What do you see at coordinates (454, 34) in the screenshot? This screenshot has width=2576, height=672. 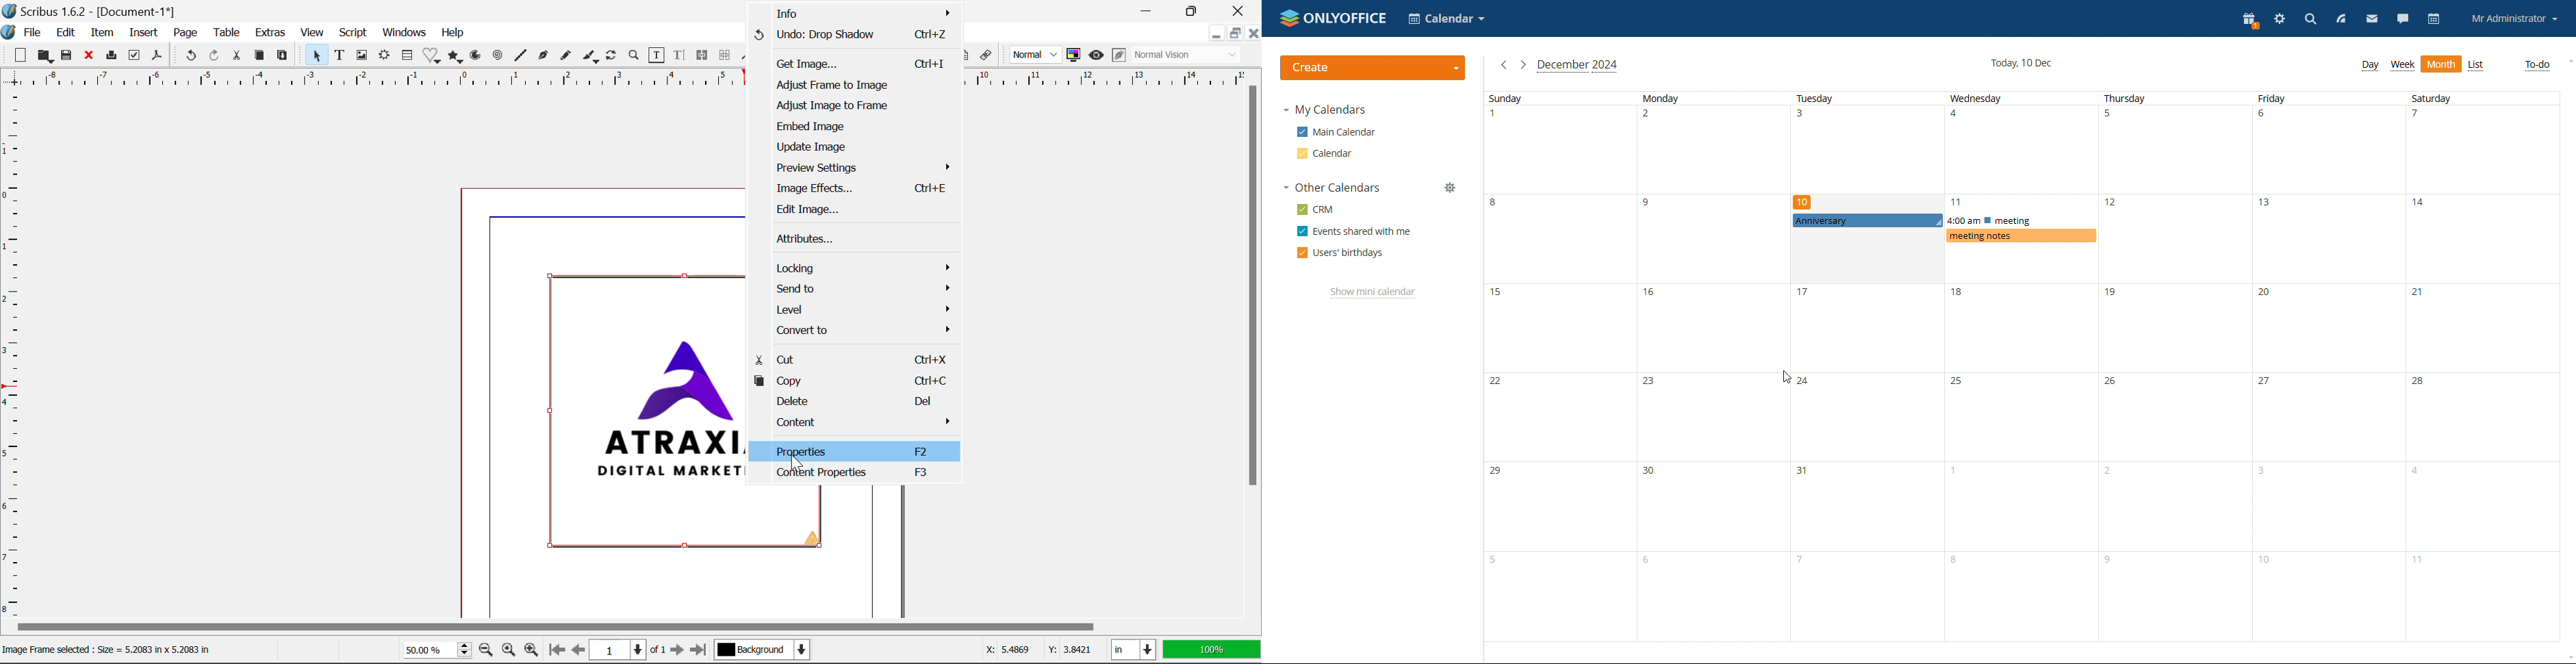 I see `Help` at bounding box center [454, 34].